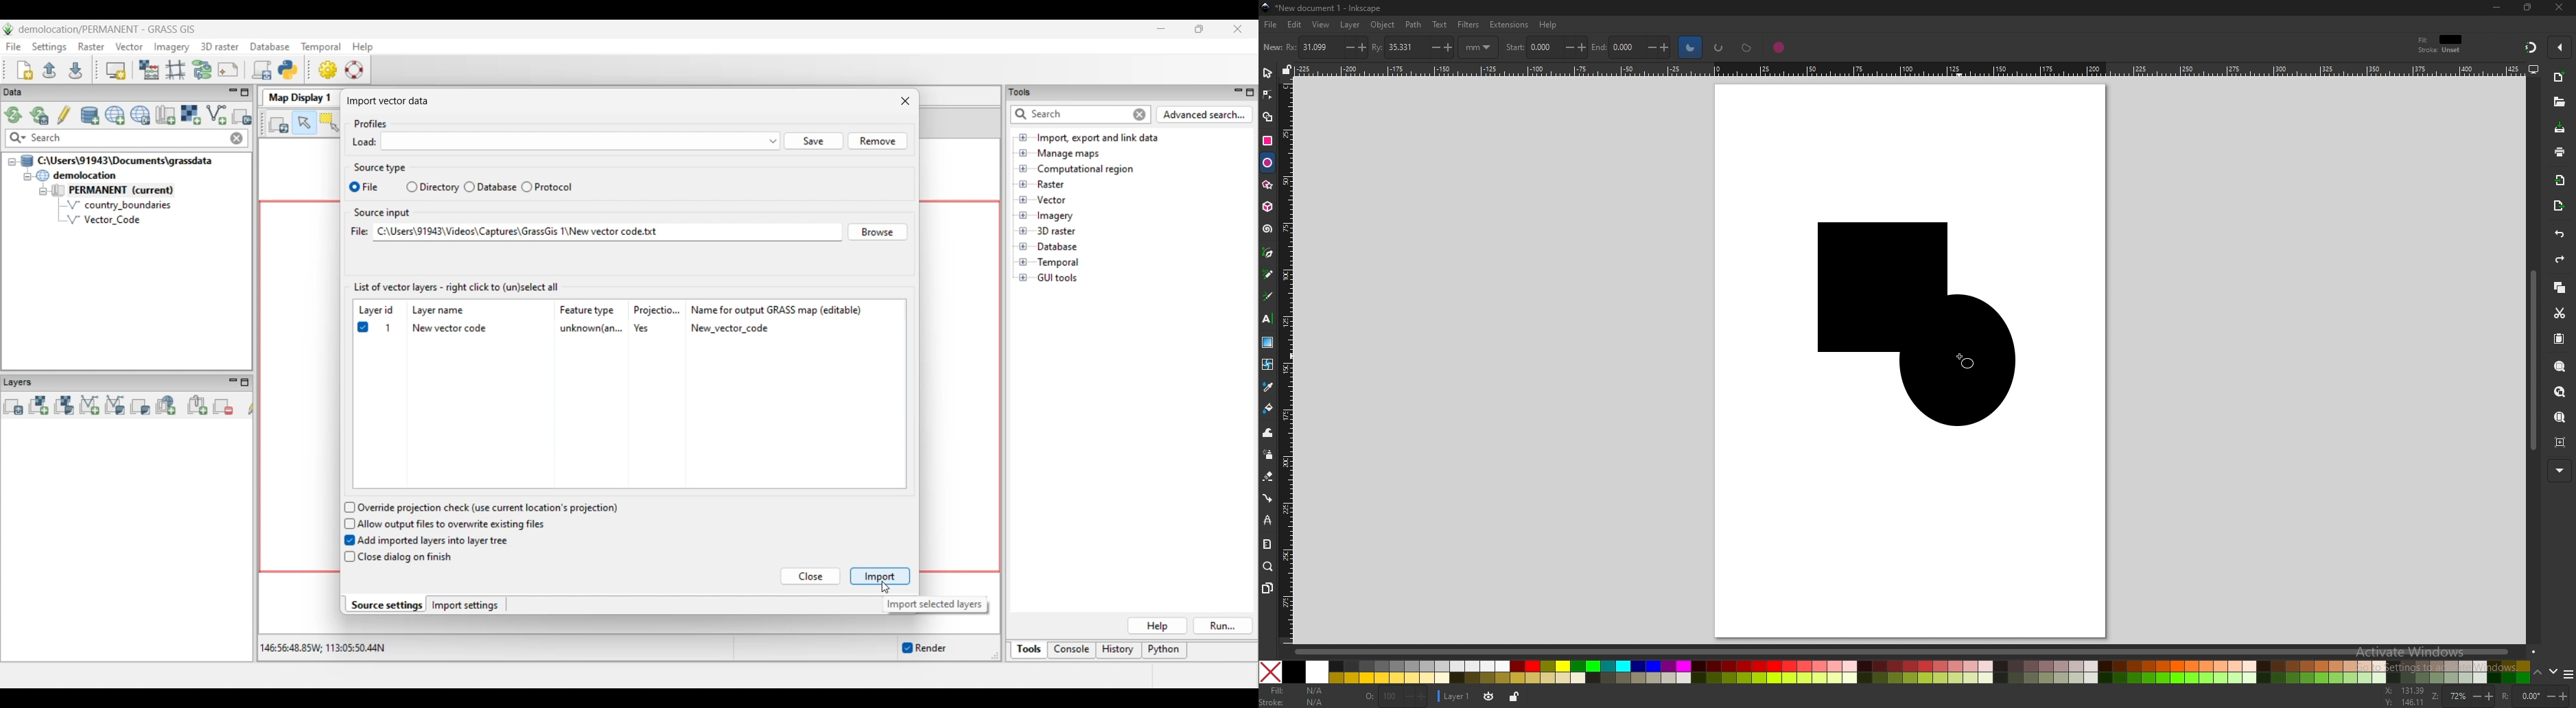 This screenshot has height=728, width=2576. Describe the element at coordinates (1119, 650) in the screenshot. I see `History` at that location.